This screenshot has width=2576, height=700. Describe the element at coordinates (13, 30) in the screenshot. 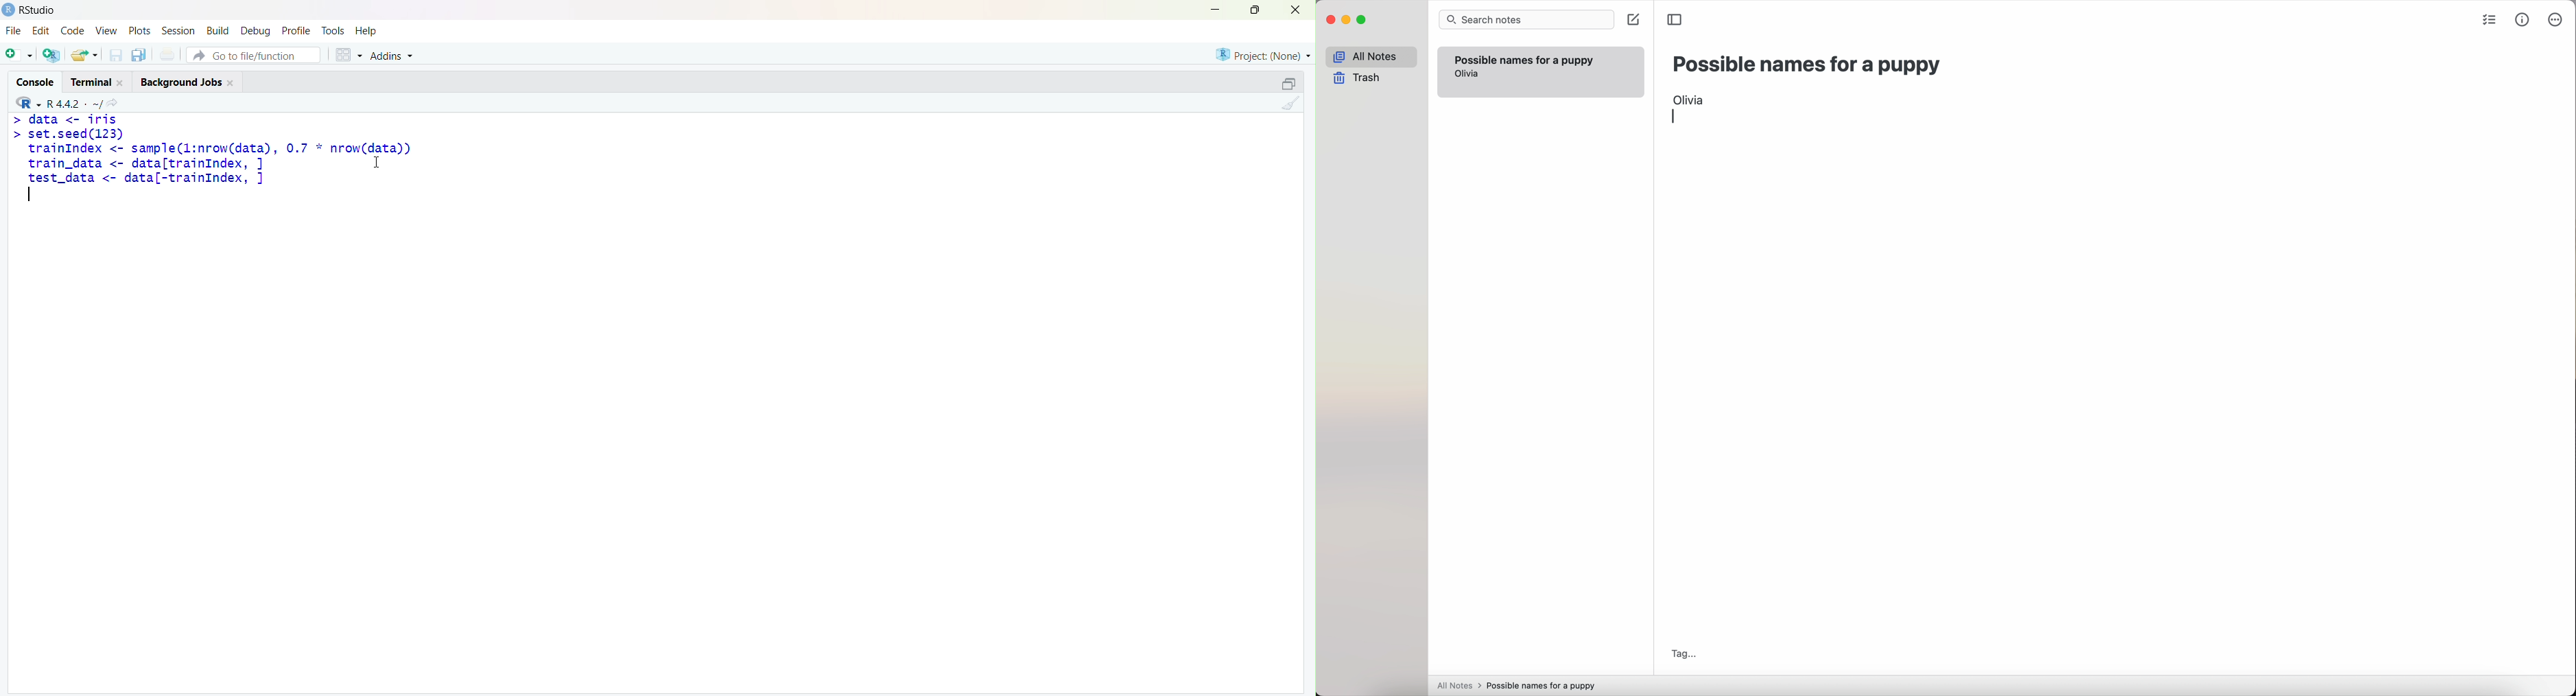

I see `File` at that location.